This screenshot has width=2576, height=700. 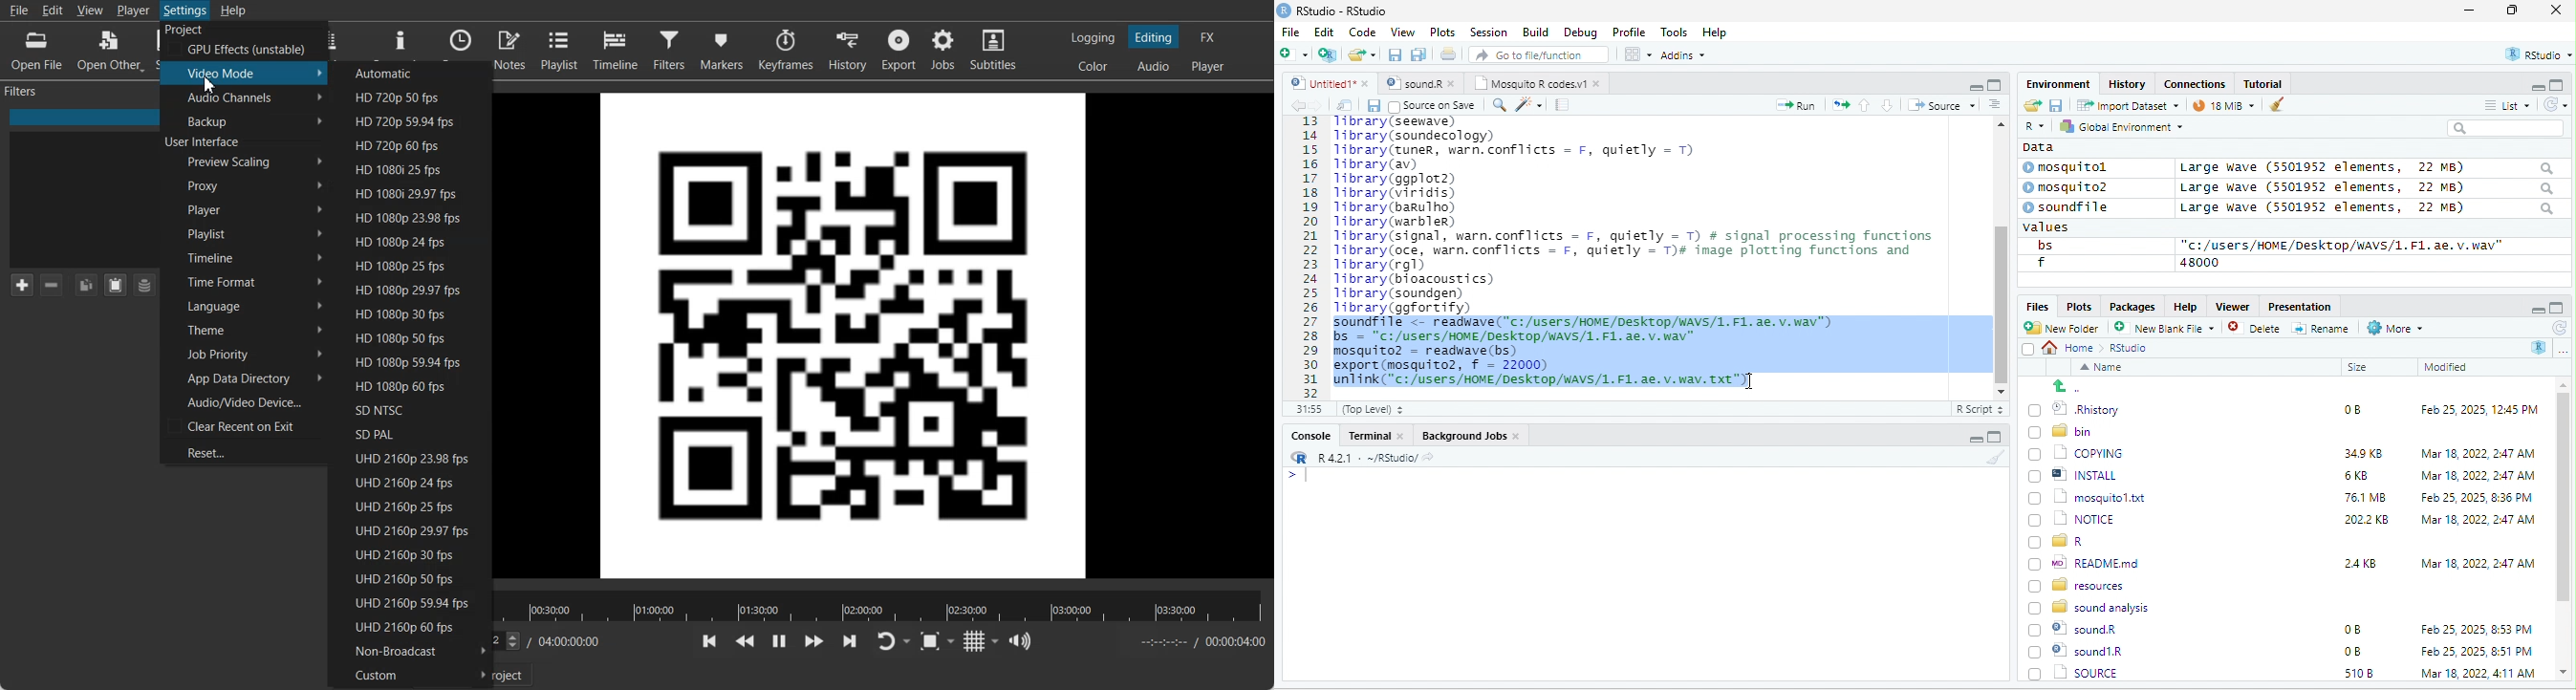 I want to click on open, so click(x=1841, y=103).